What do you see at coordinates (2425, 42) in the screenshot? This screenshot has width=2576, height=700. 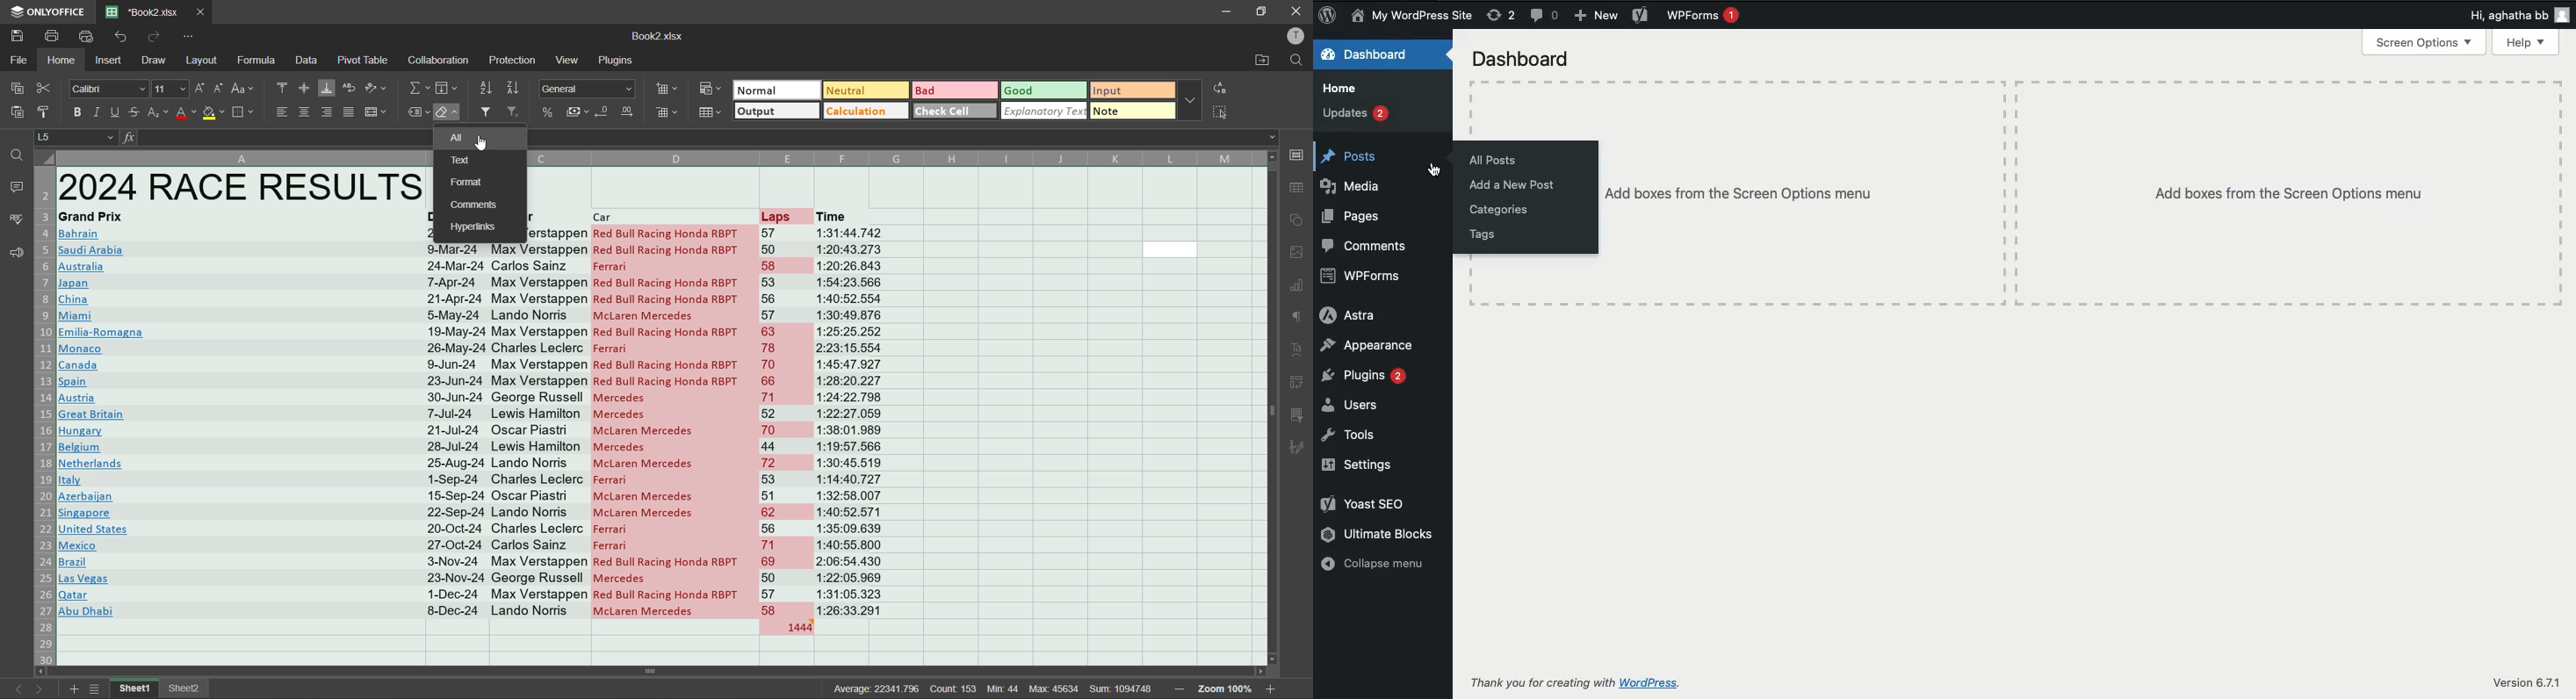 I see `screen options` at bounding box center [2425, 42].